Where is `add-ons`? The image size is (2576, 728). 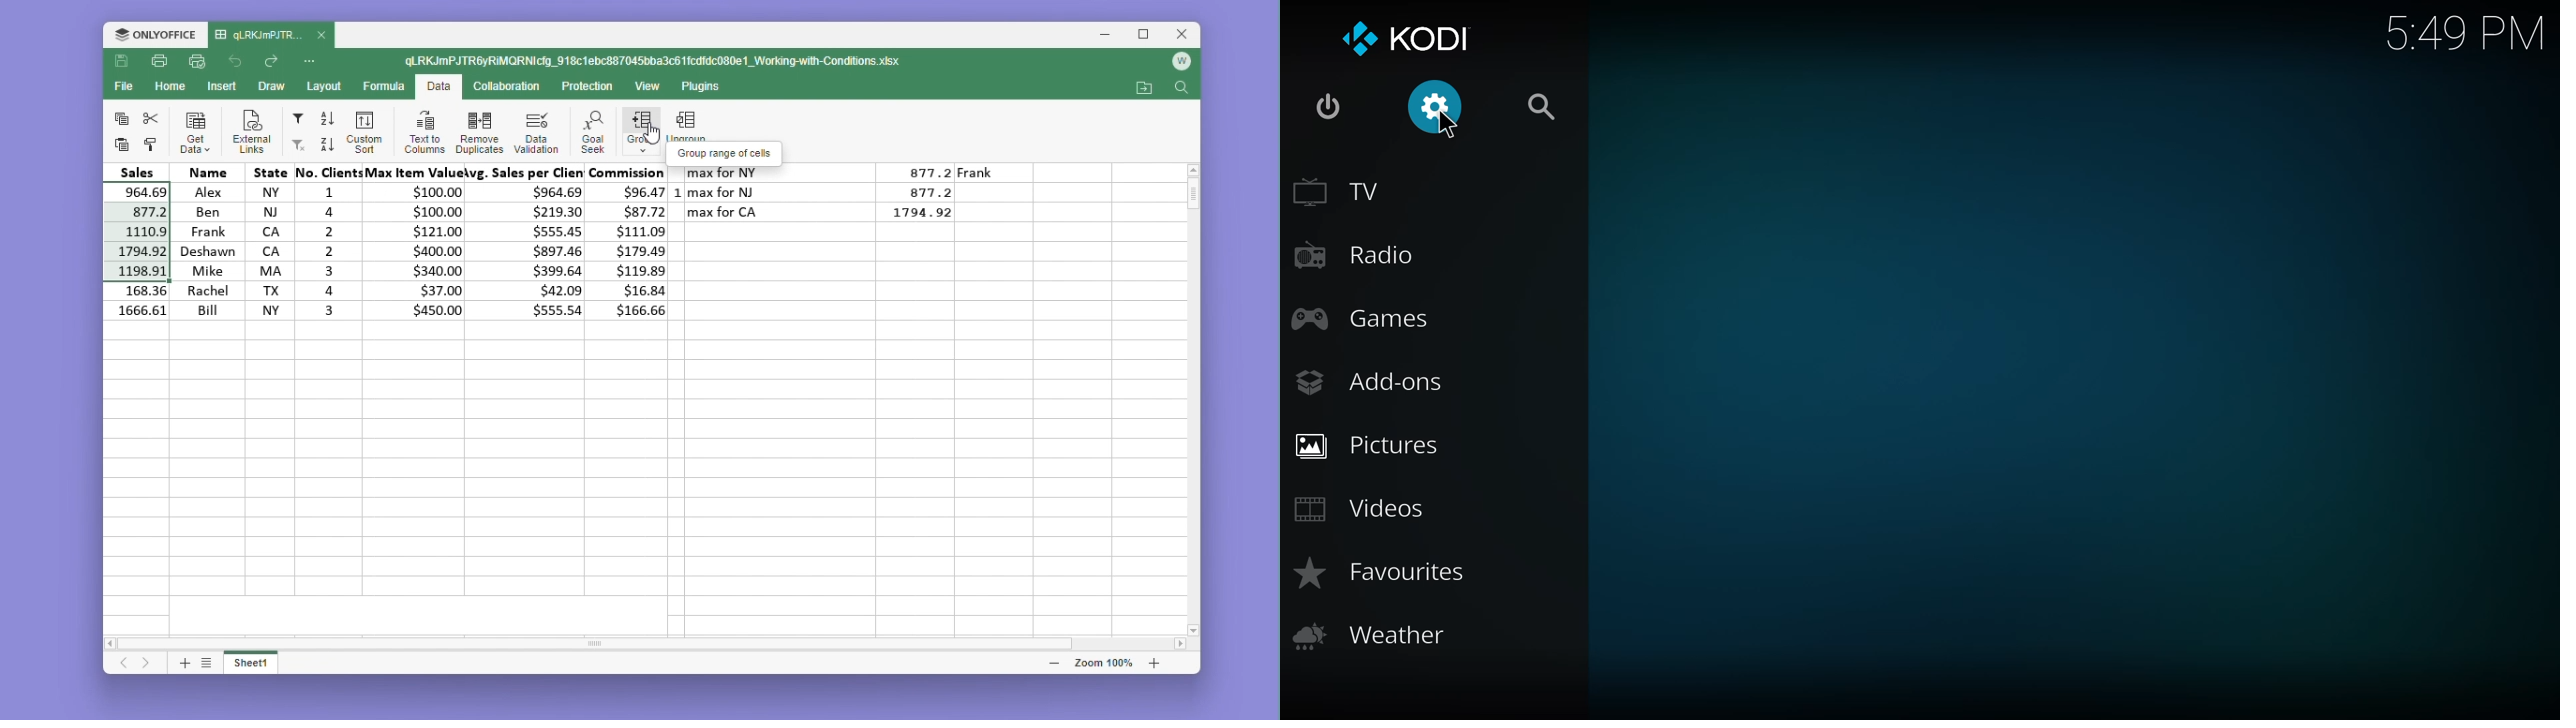
add-ons is located at coordinates (1372, 379).